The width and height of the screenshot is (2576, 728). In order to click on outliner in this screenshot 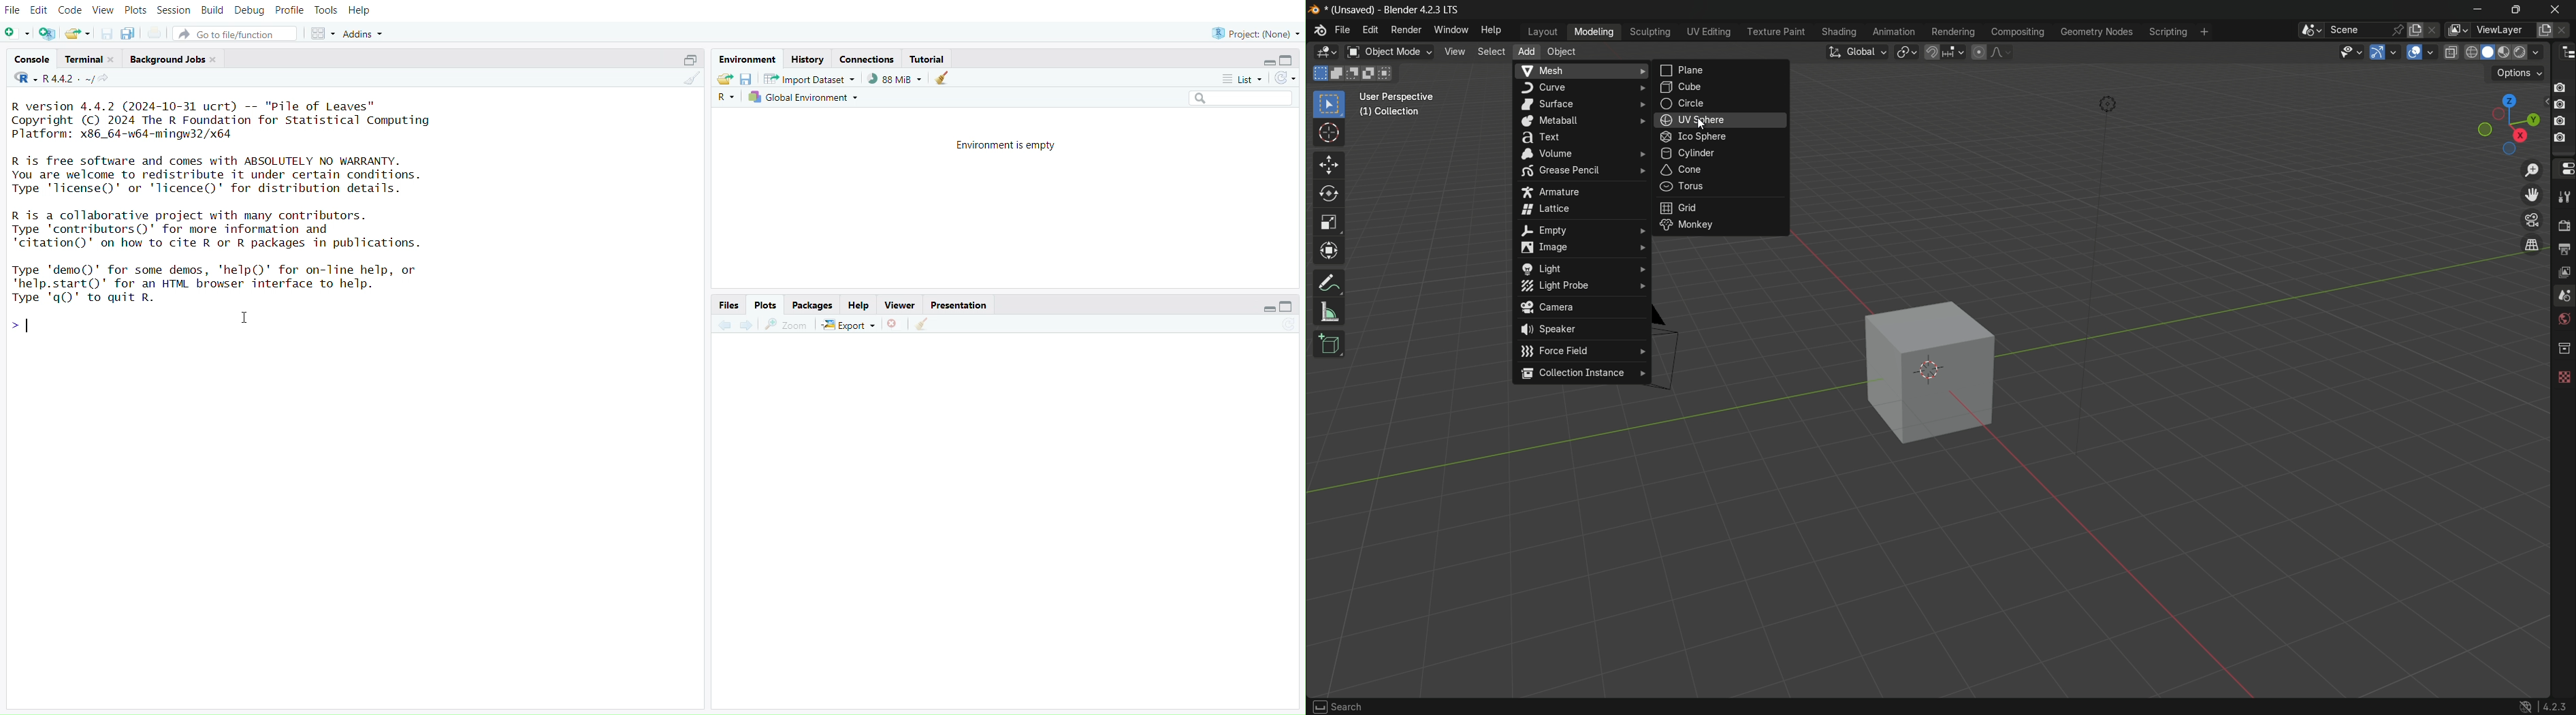, I will do `click(2563, 54)`.